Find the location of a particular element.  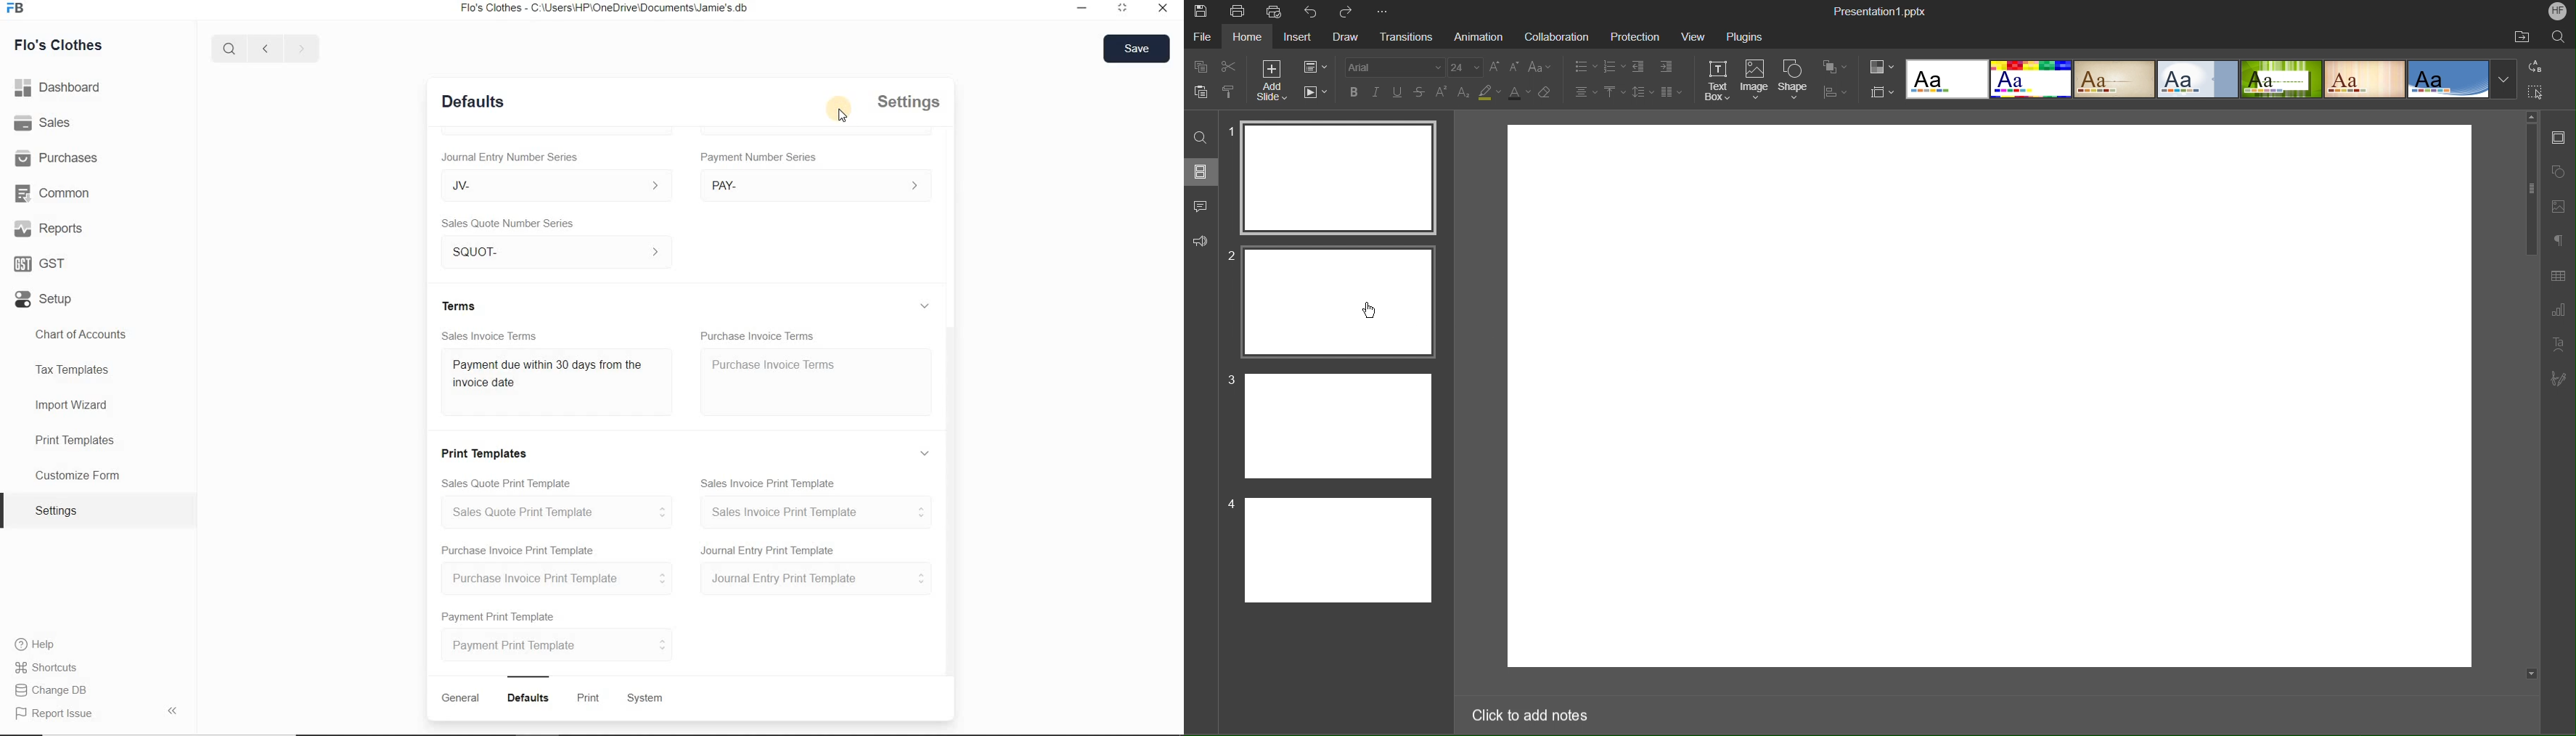

Defaults is located at coordinates (528, 698).